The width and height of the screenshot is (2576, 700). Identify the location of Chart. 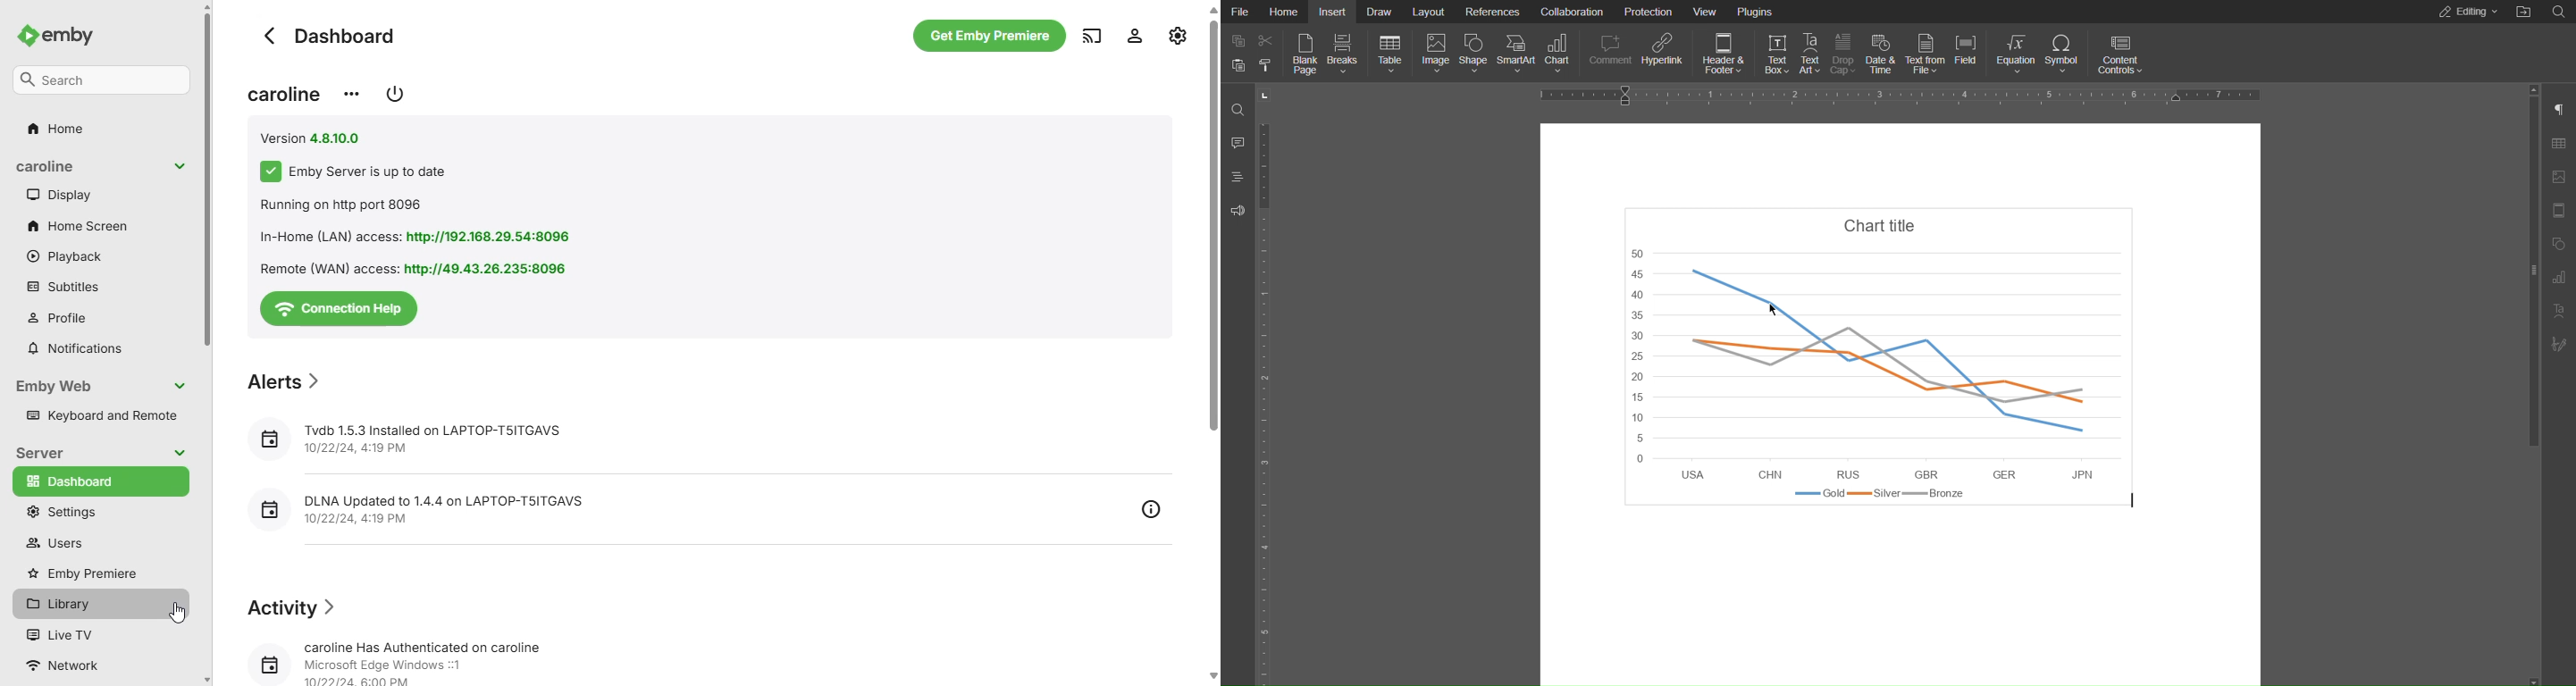
(1559, 55).